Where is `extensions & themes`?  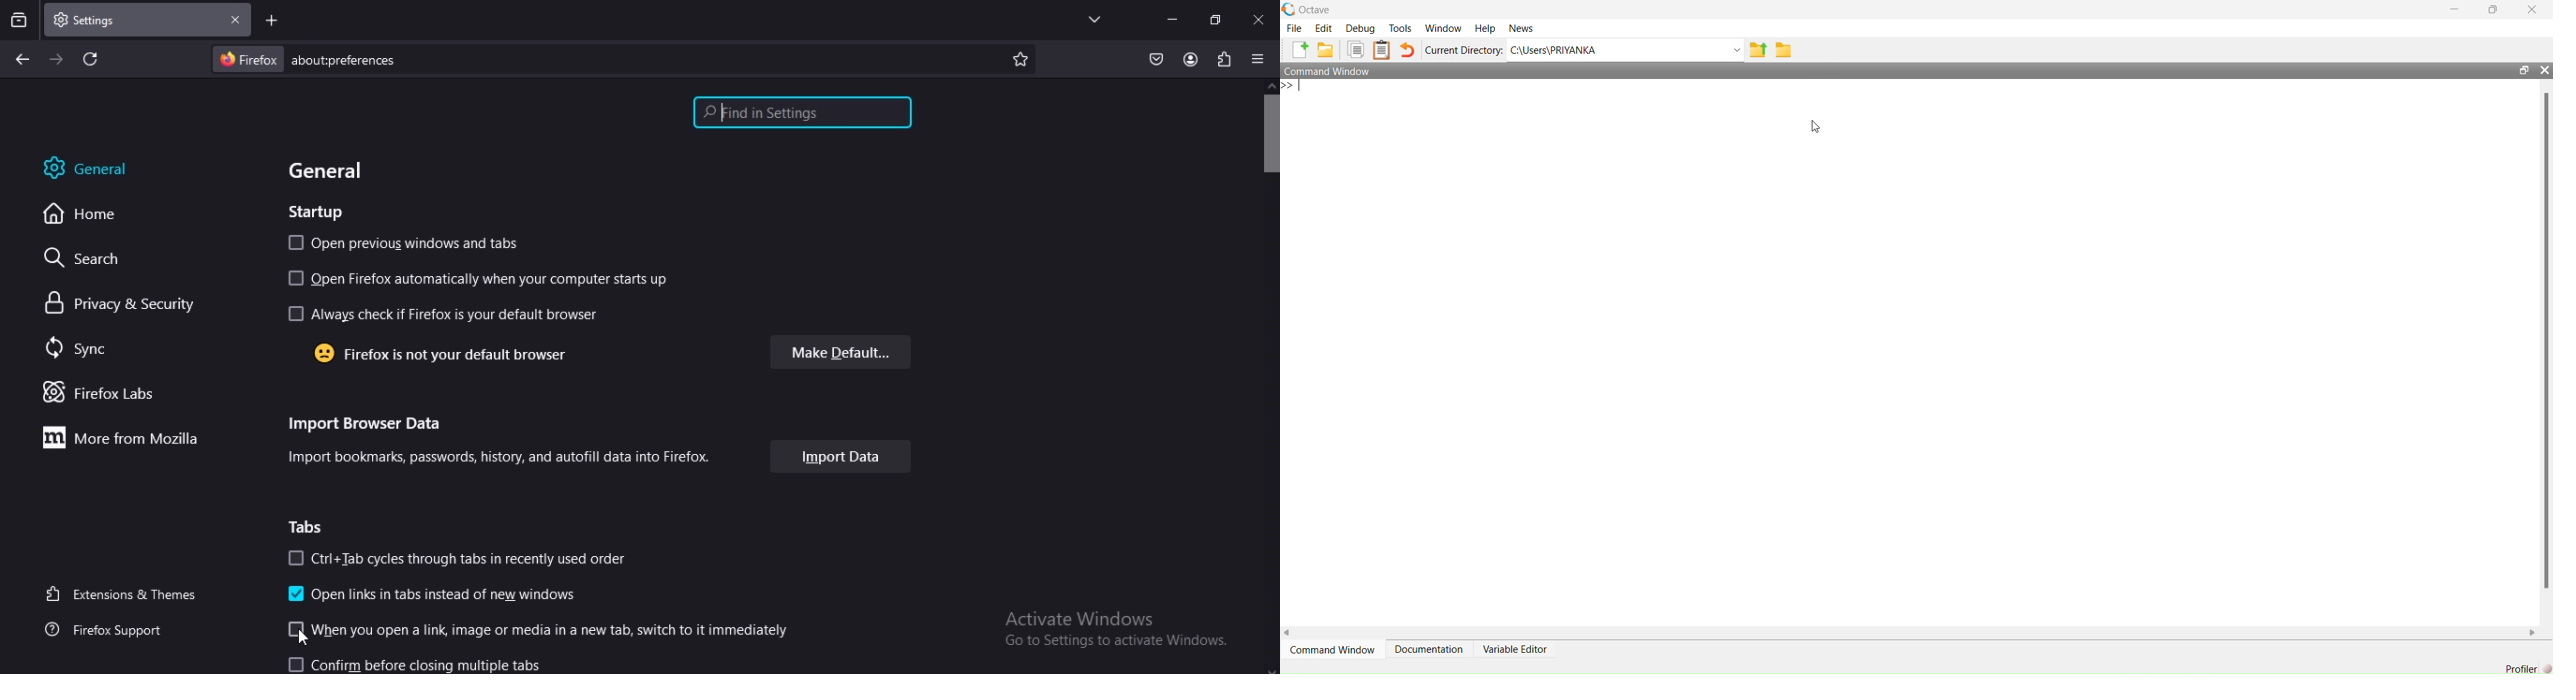 extensions & themes is located at coordinates (121, 594).